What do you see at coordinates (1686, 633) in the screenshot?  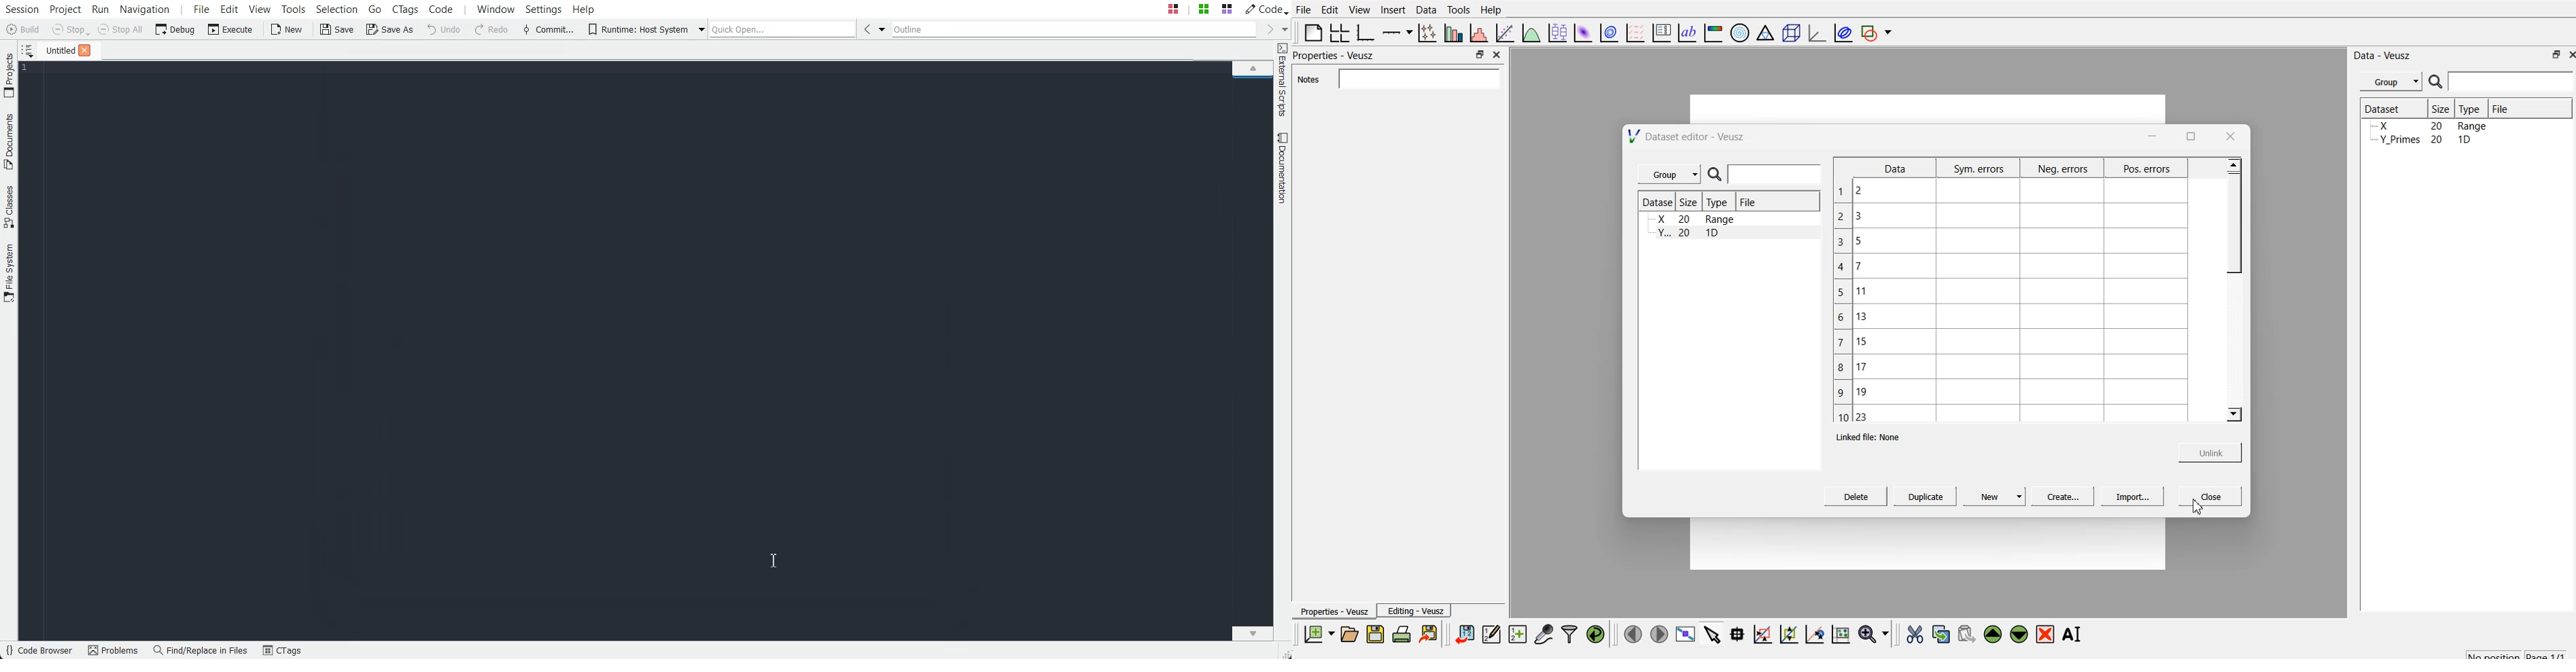 I see `view plot full screen` at bounding box center [1686, 633].